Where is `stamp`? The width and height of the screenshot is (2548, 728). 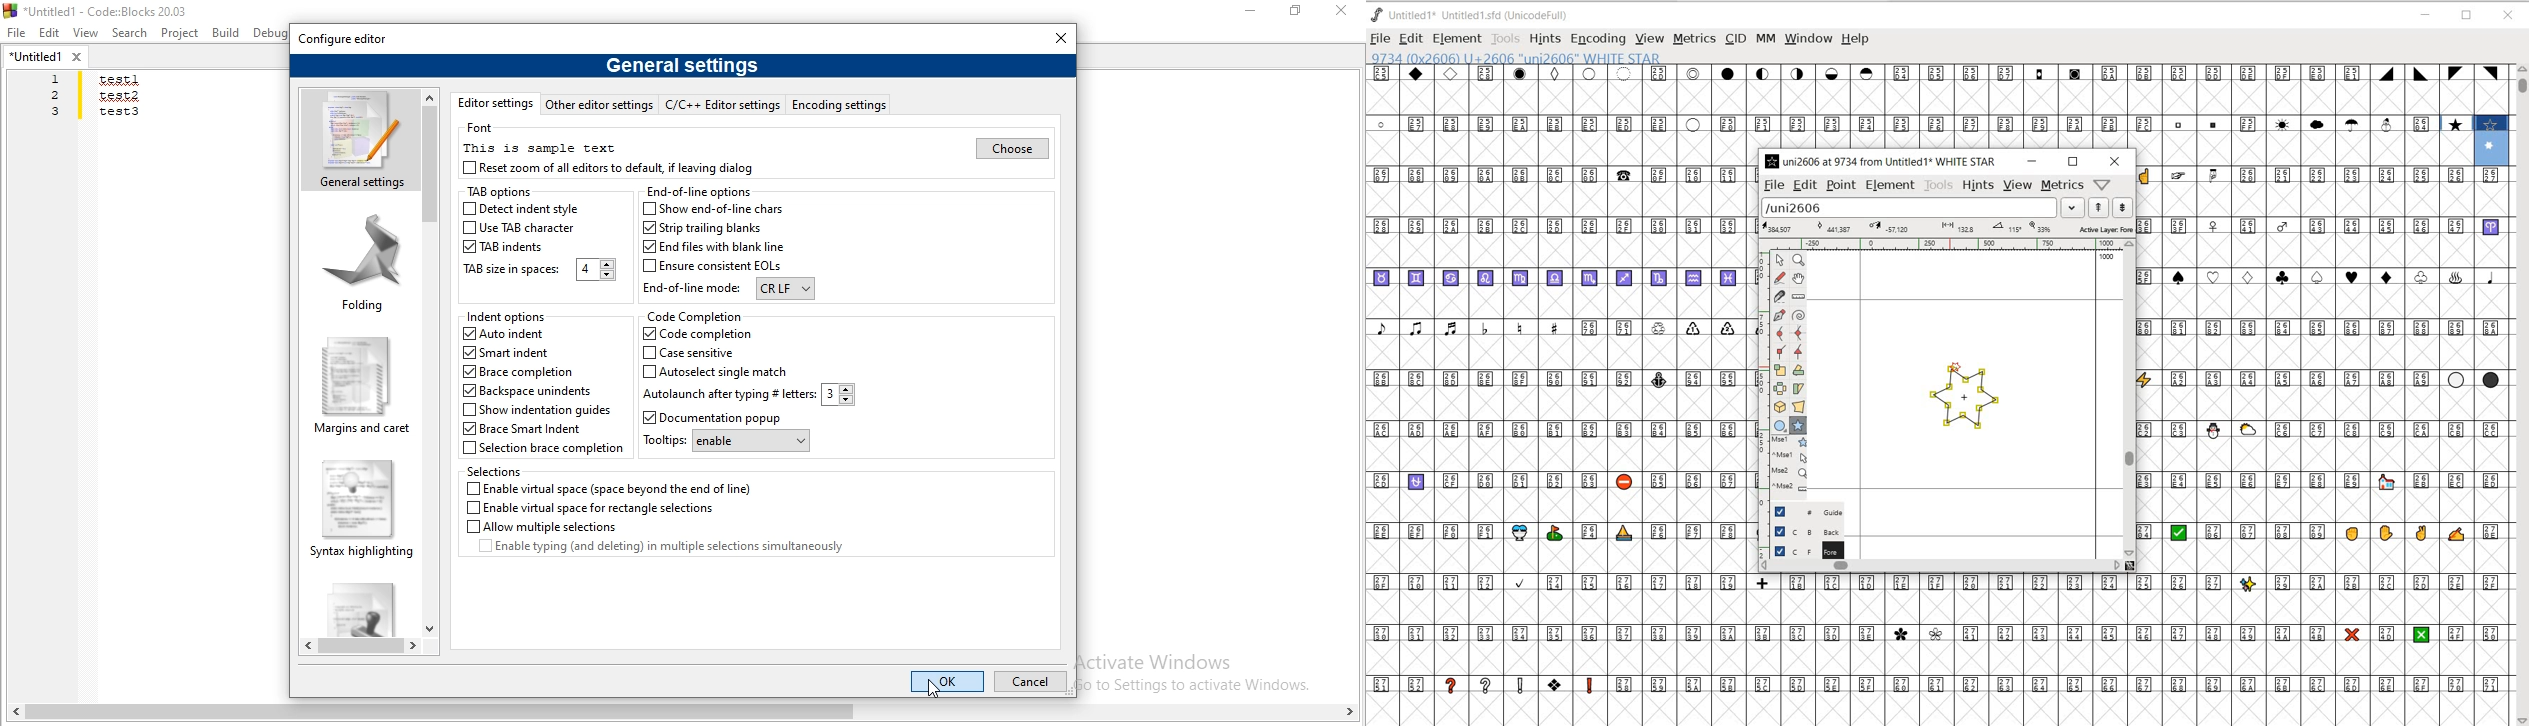
stamp is located at coordinates (357, 606).